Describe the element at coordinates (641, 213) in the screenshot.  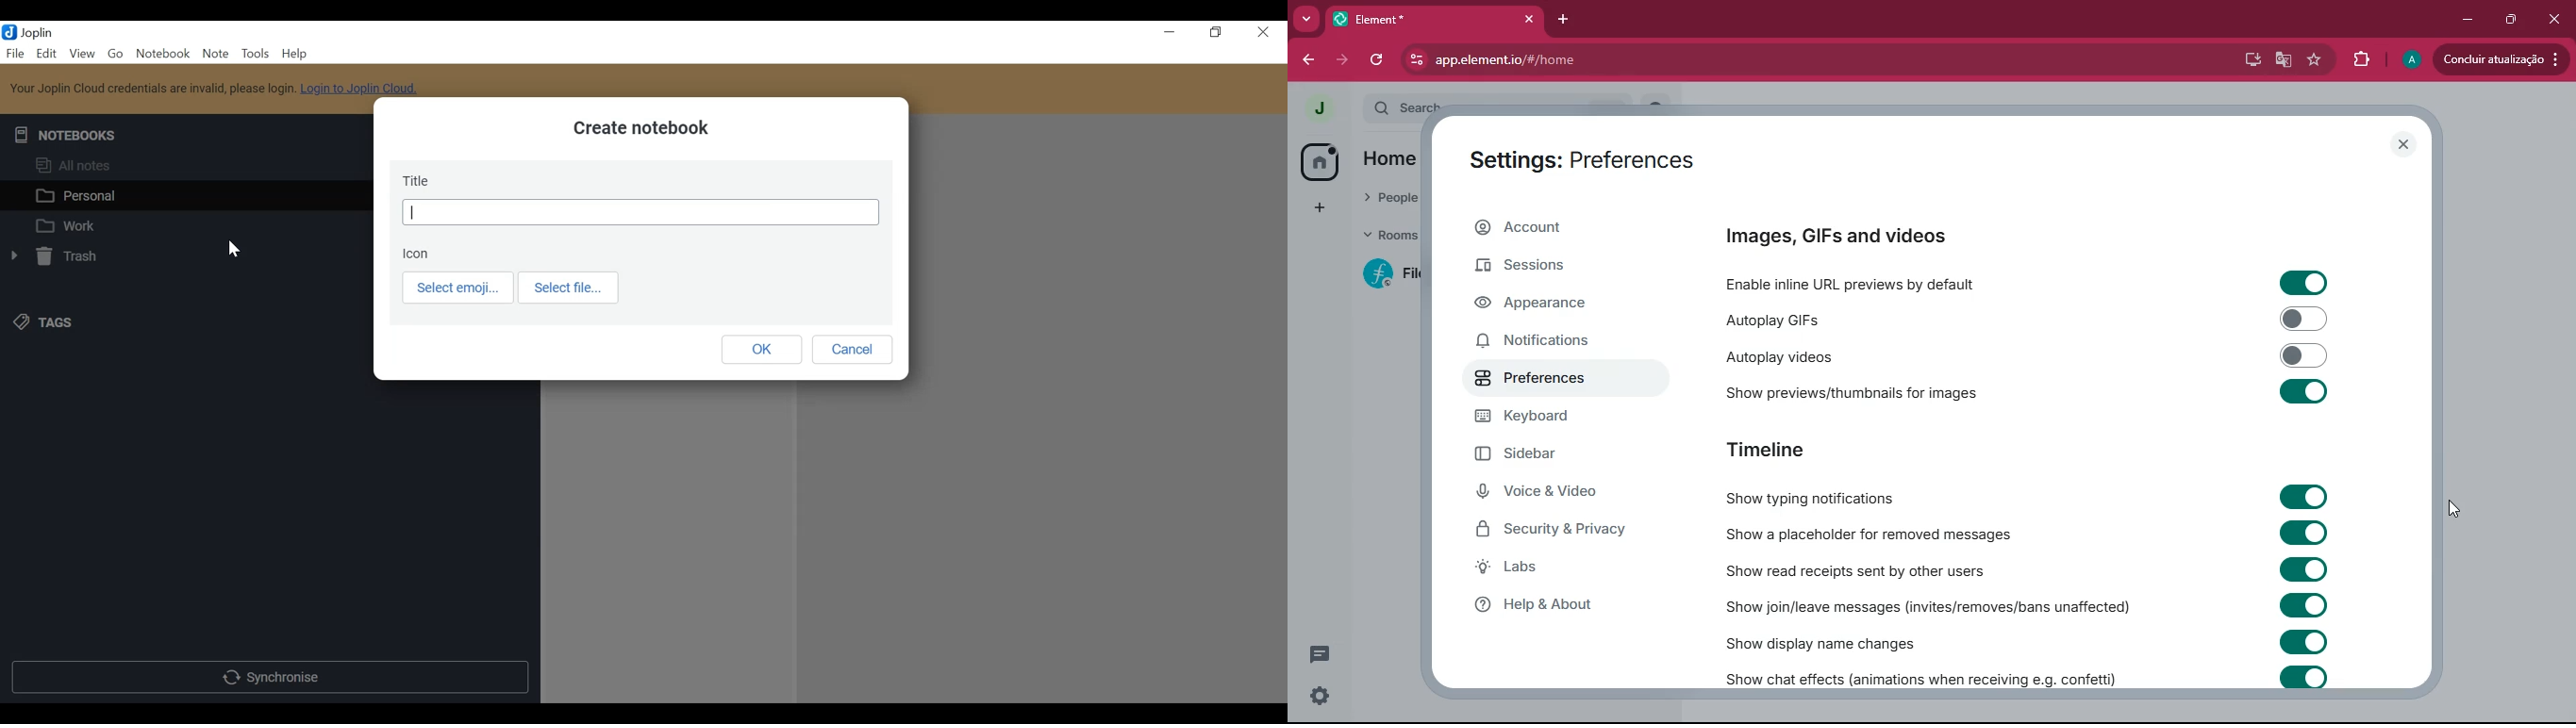
I see `Title` at that location.